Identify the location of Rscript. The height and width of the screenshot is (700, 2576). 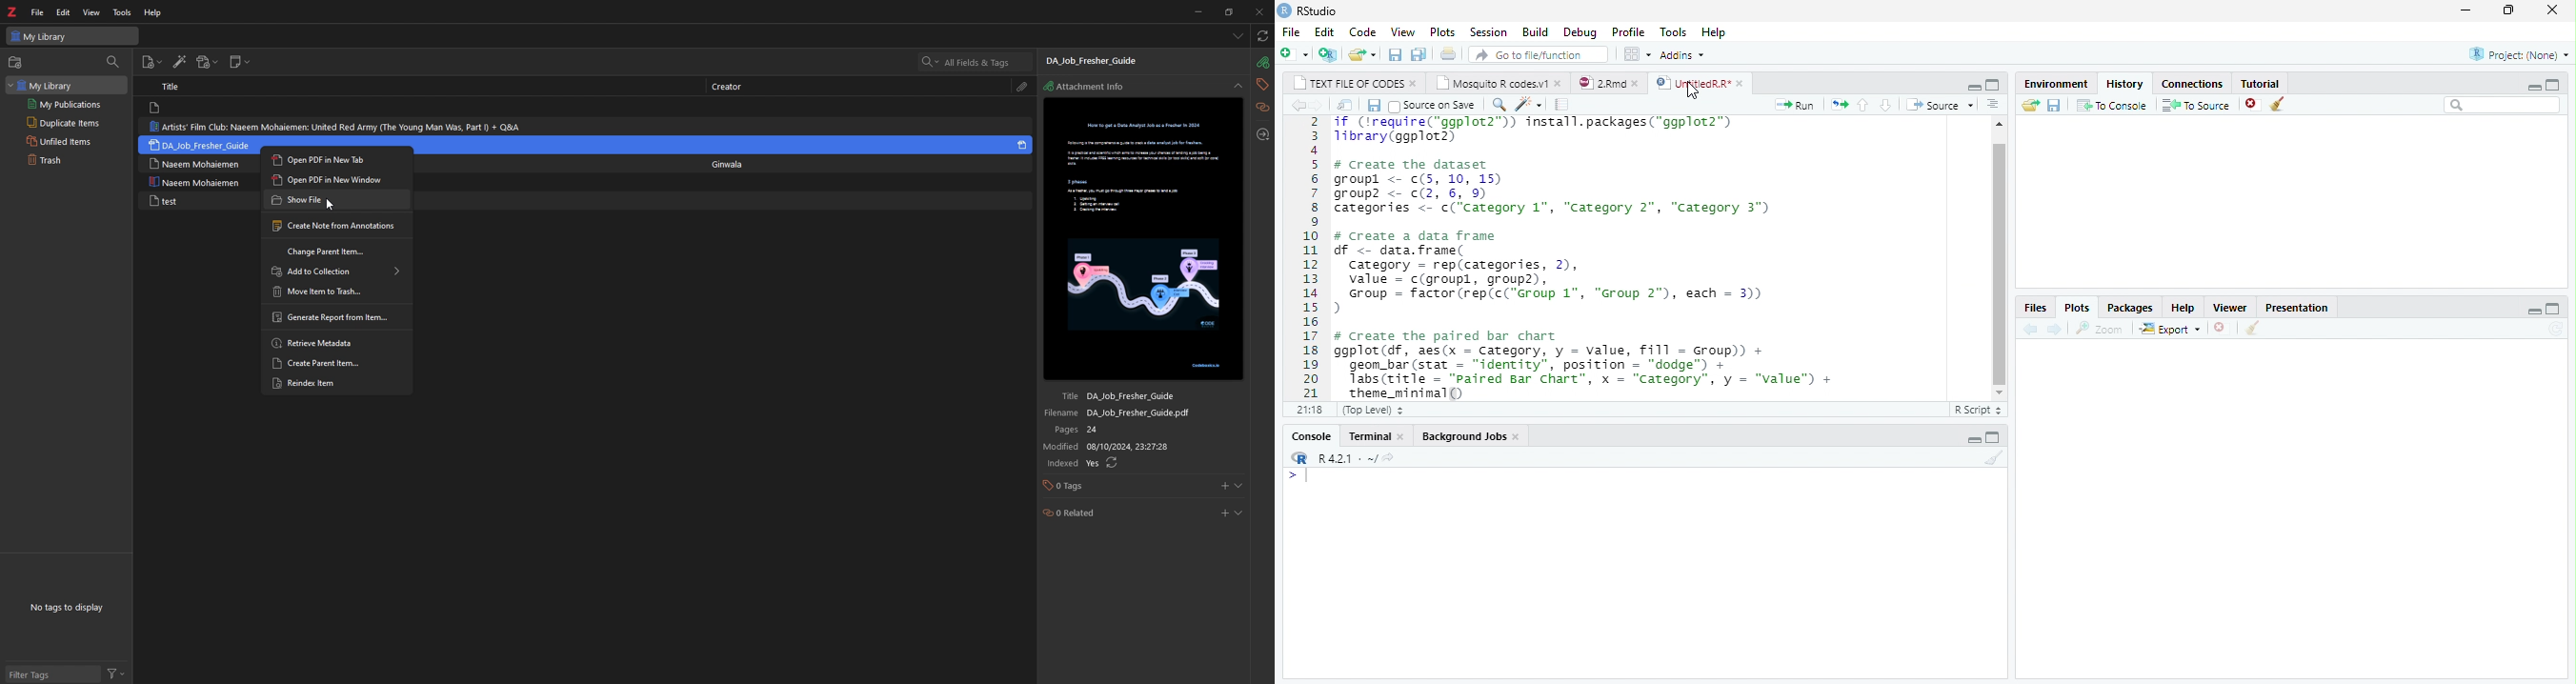
(1978, 411).